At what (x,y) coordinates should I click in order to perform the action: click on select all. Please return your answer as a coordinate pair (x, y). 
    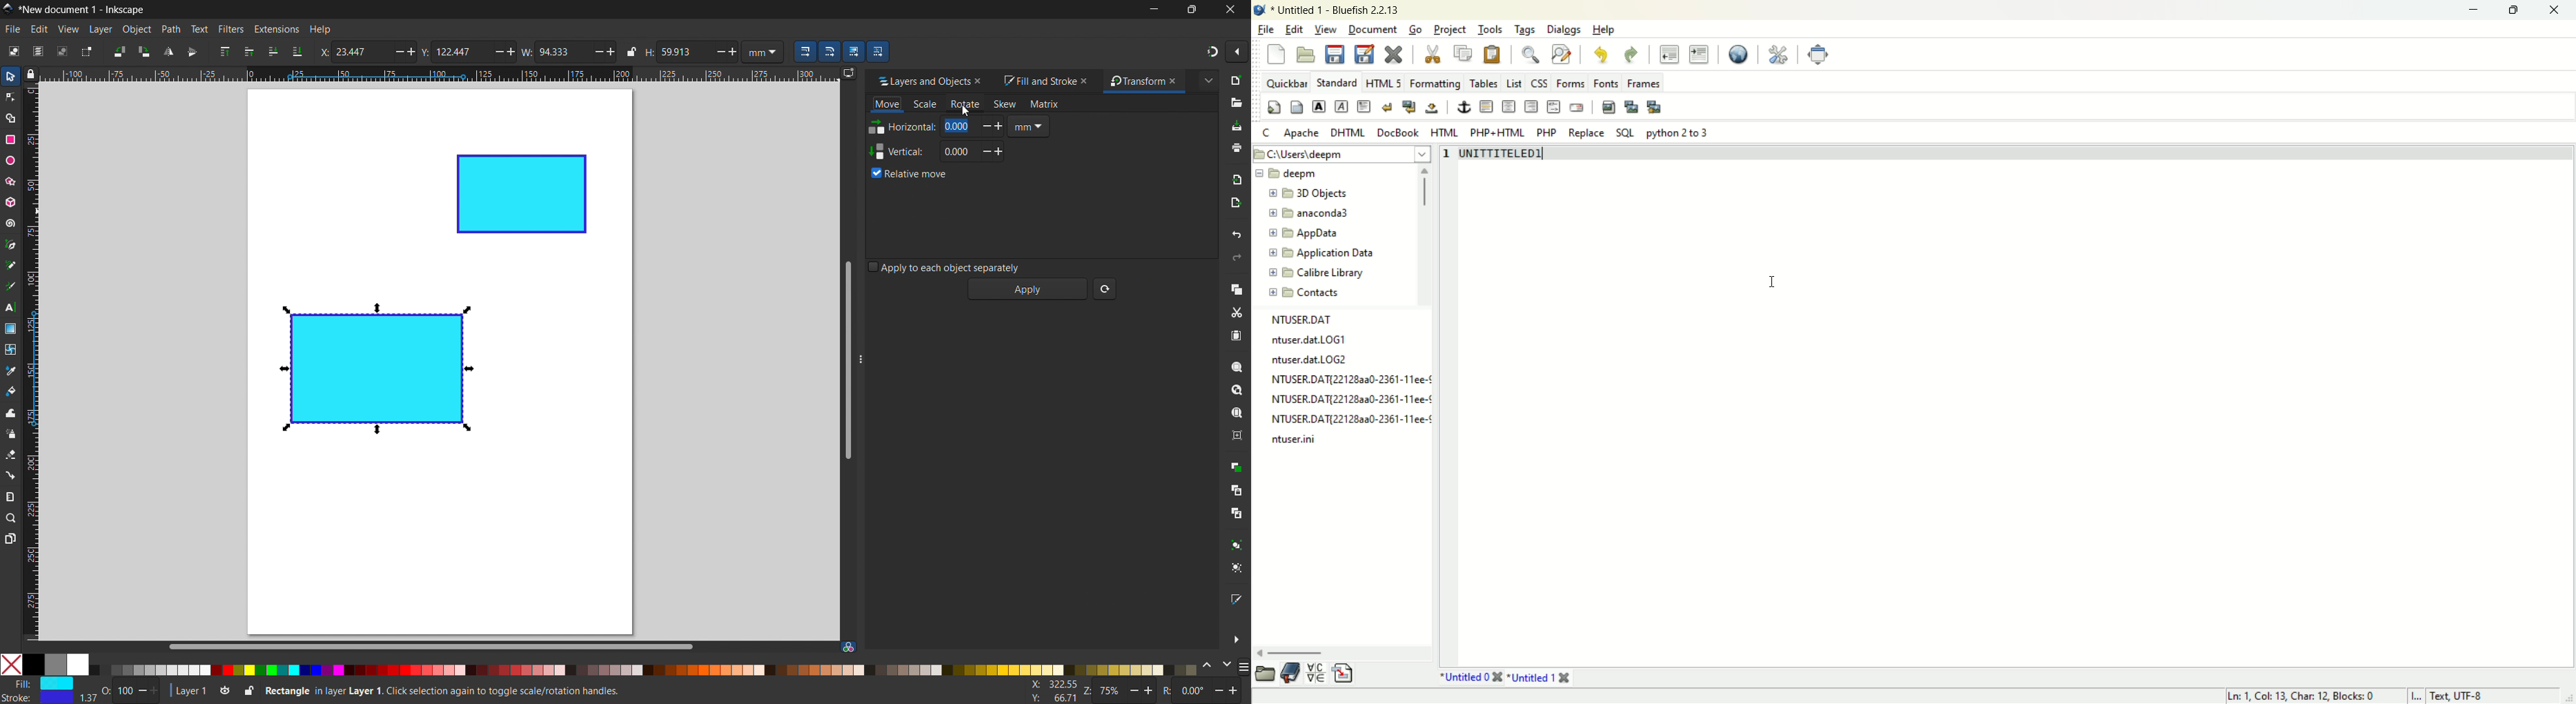
    Looking at the image, I should click on (12, 51).